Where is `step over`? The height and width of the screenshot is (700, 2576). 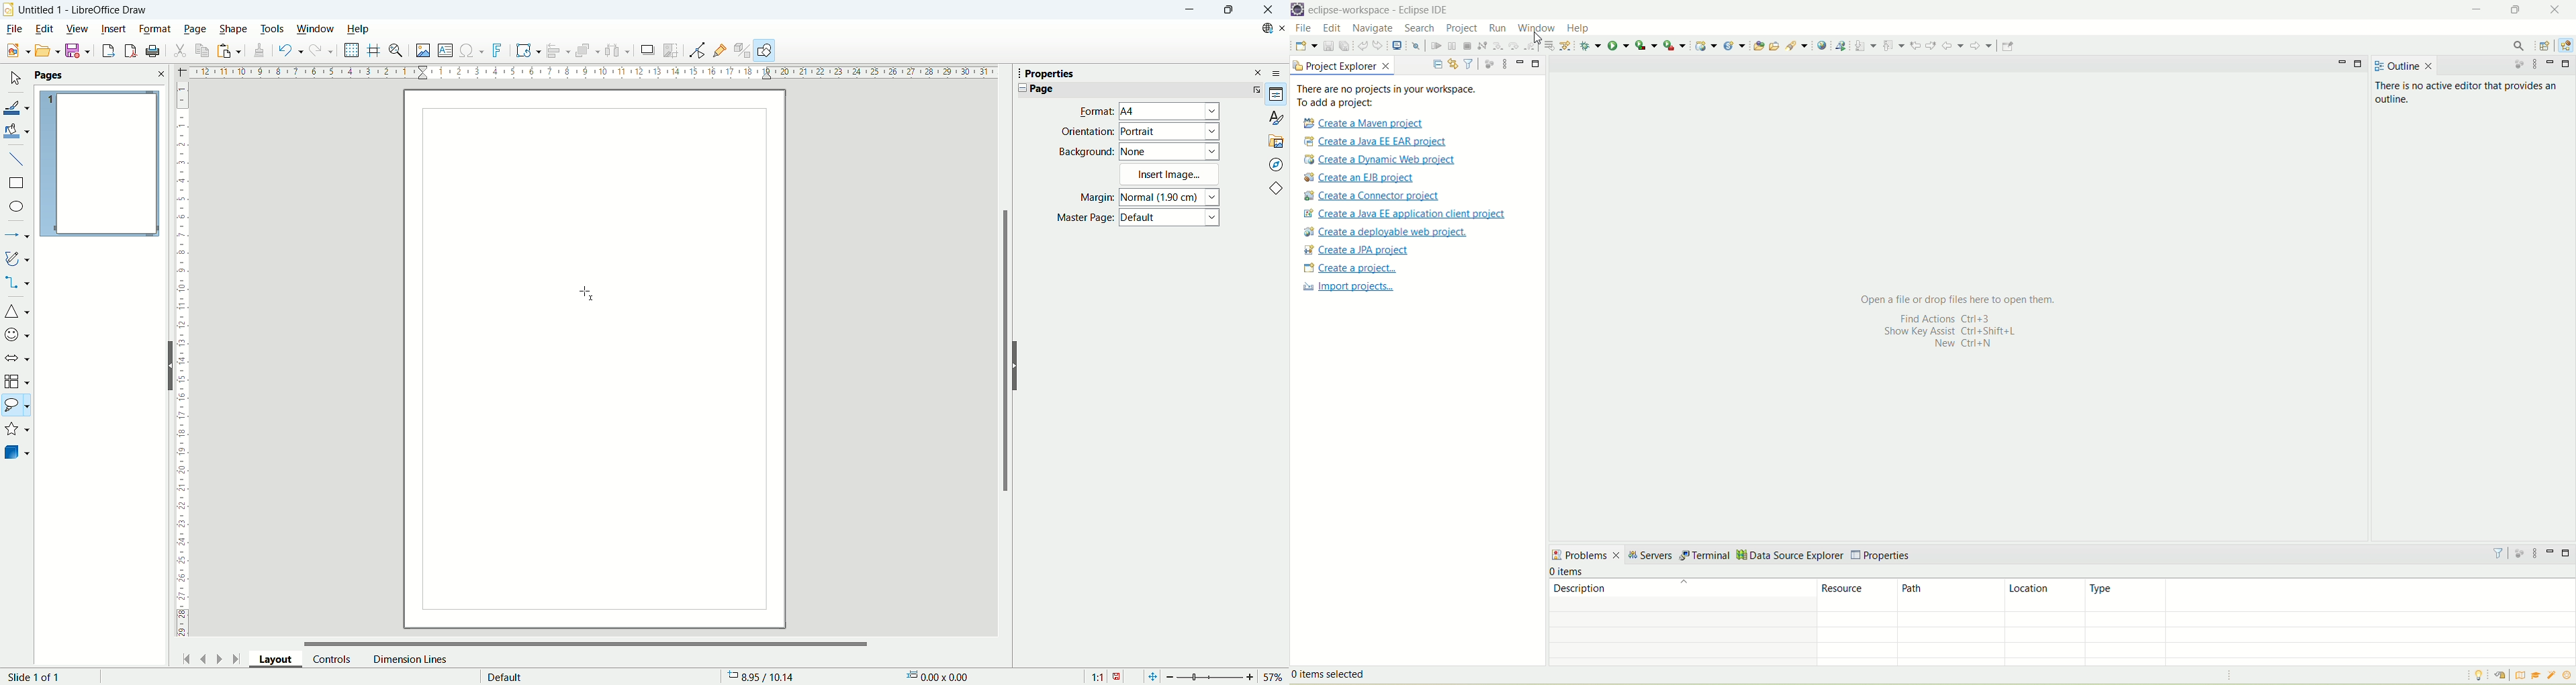
step over is located at coordinates (1514, 46).